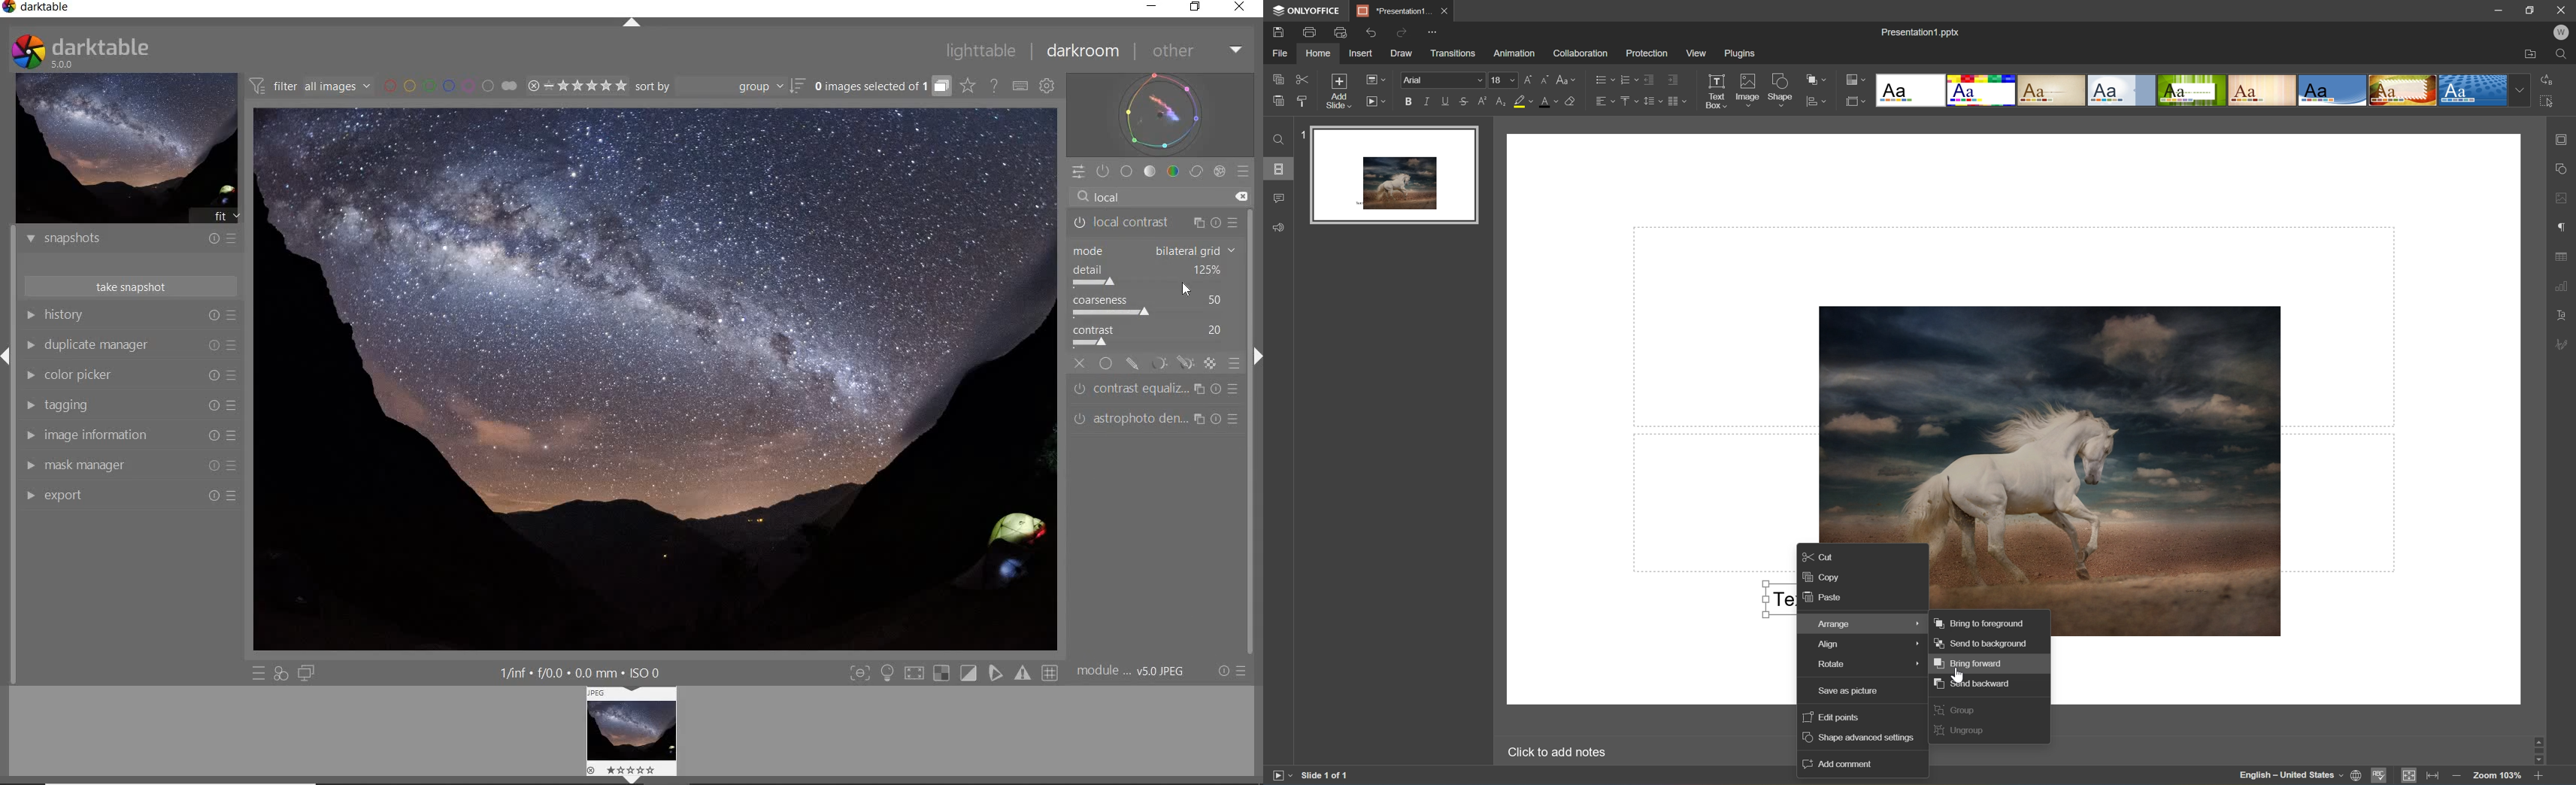 The height and width of the screenshot is (812, 2576). I want to click on Presets and preferences, so click(234, 405).